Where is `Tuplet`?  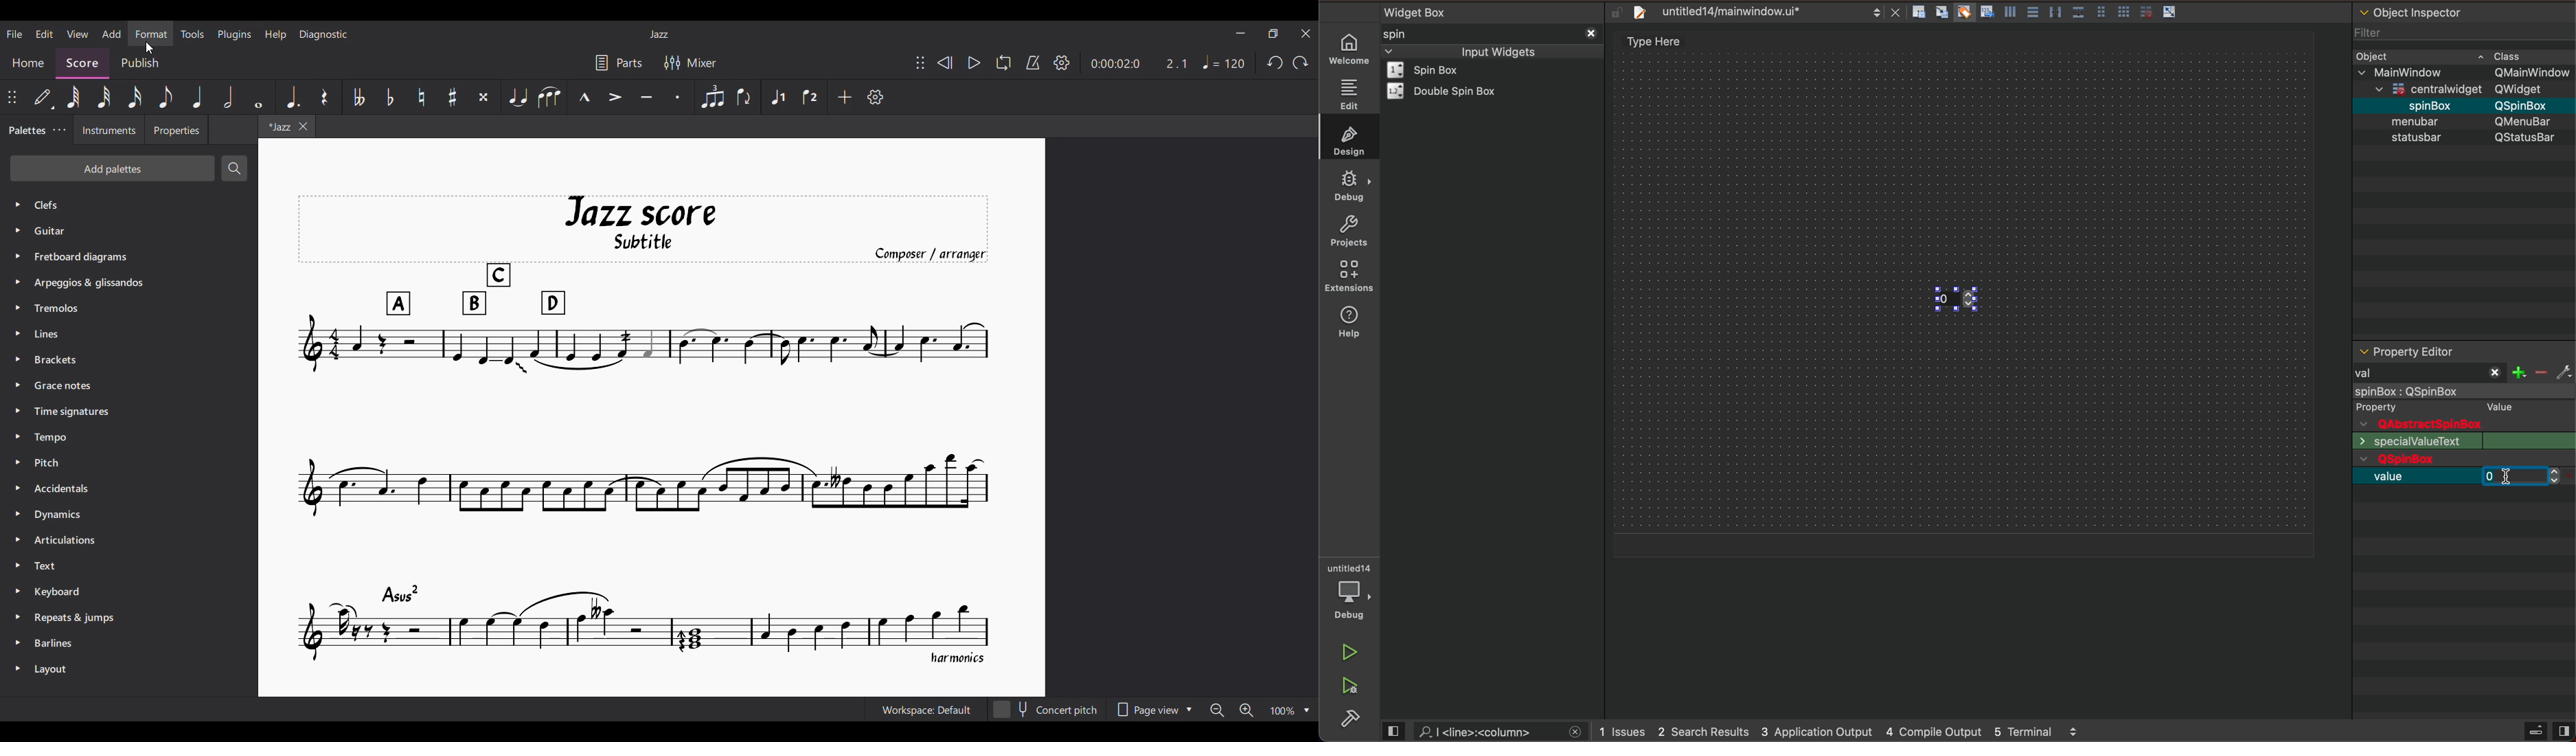 Tuplet is located at coordinates (714, 97).